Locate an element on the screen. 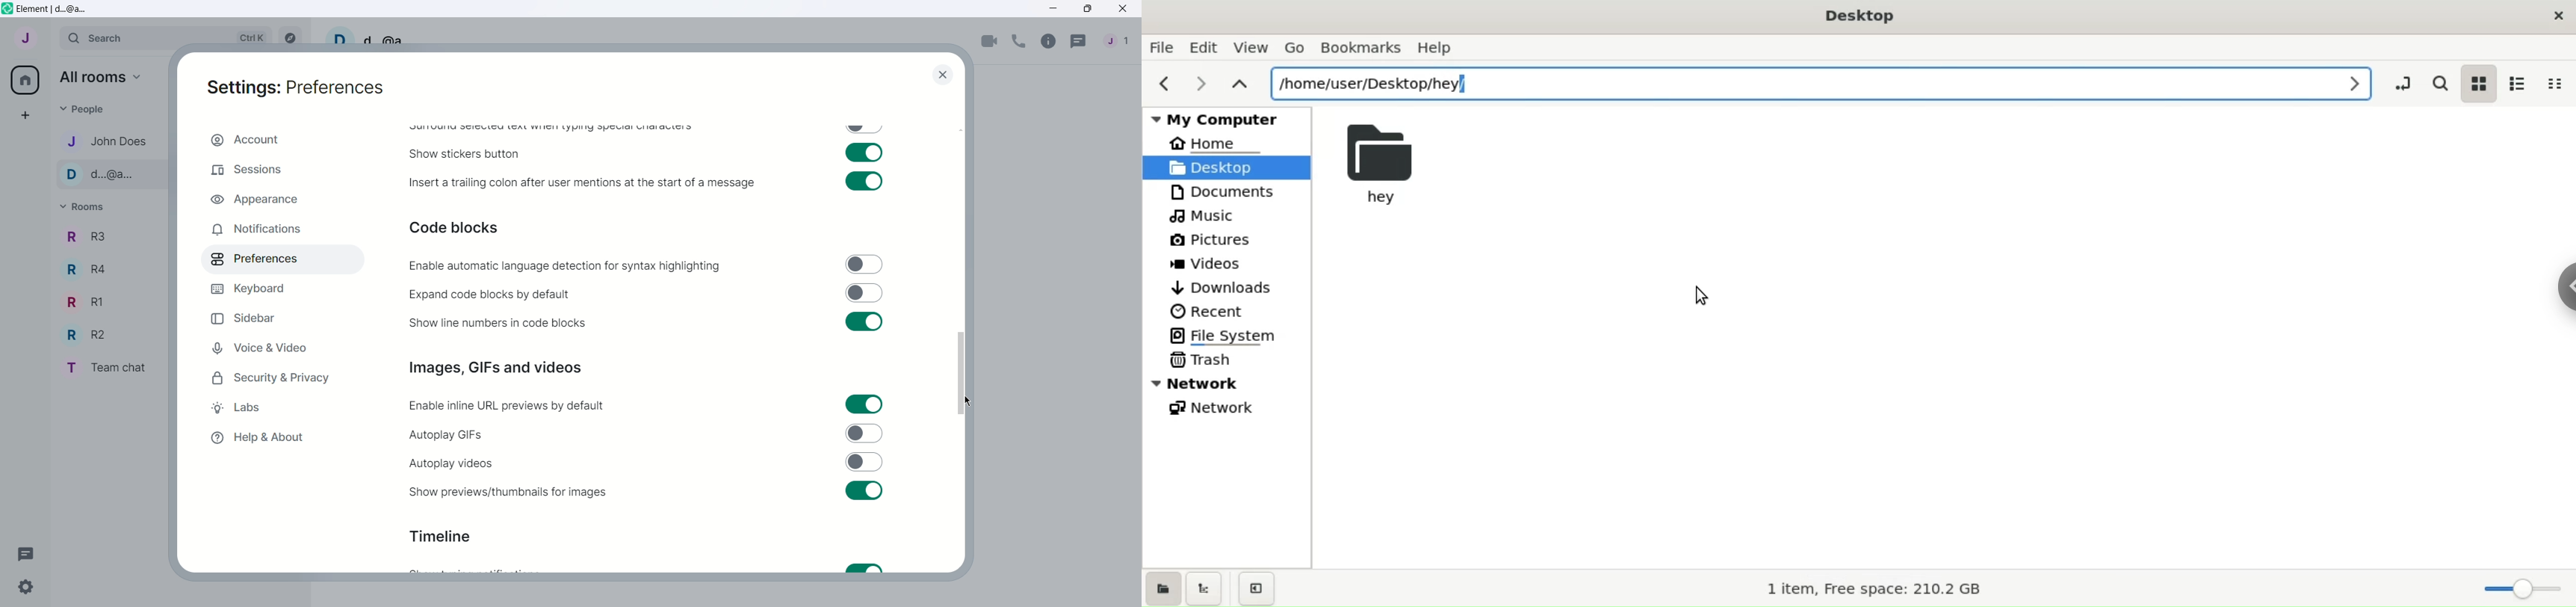  Show stickers button is located at coordinates (464, 154).